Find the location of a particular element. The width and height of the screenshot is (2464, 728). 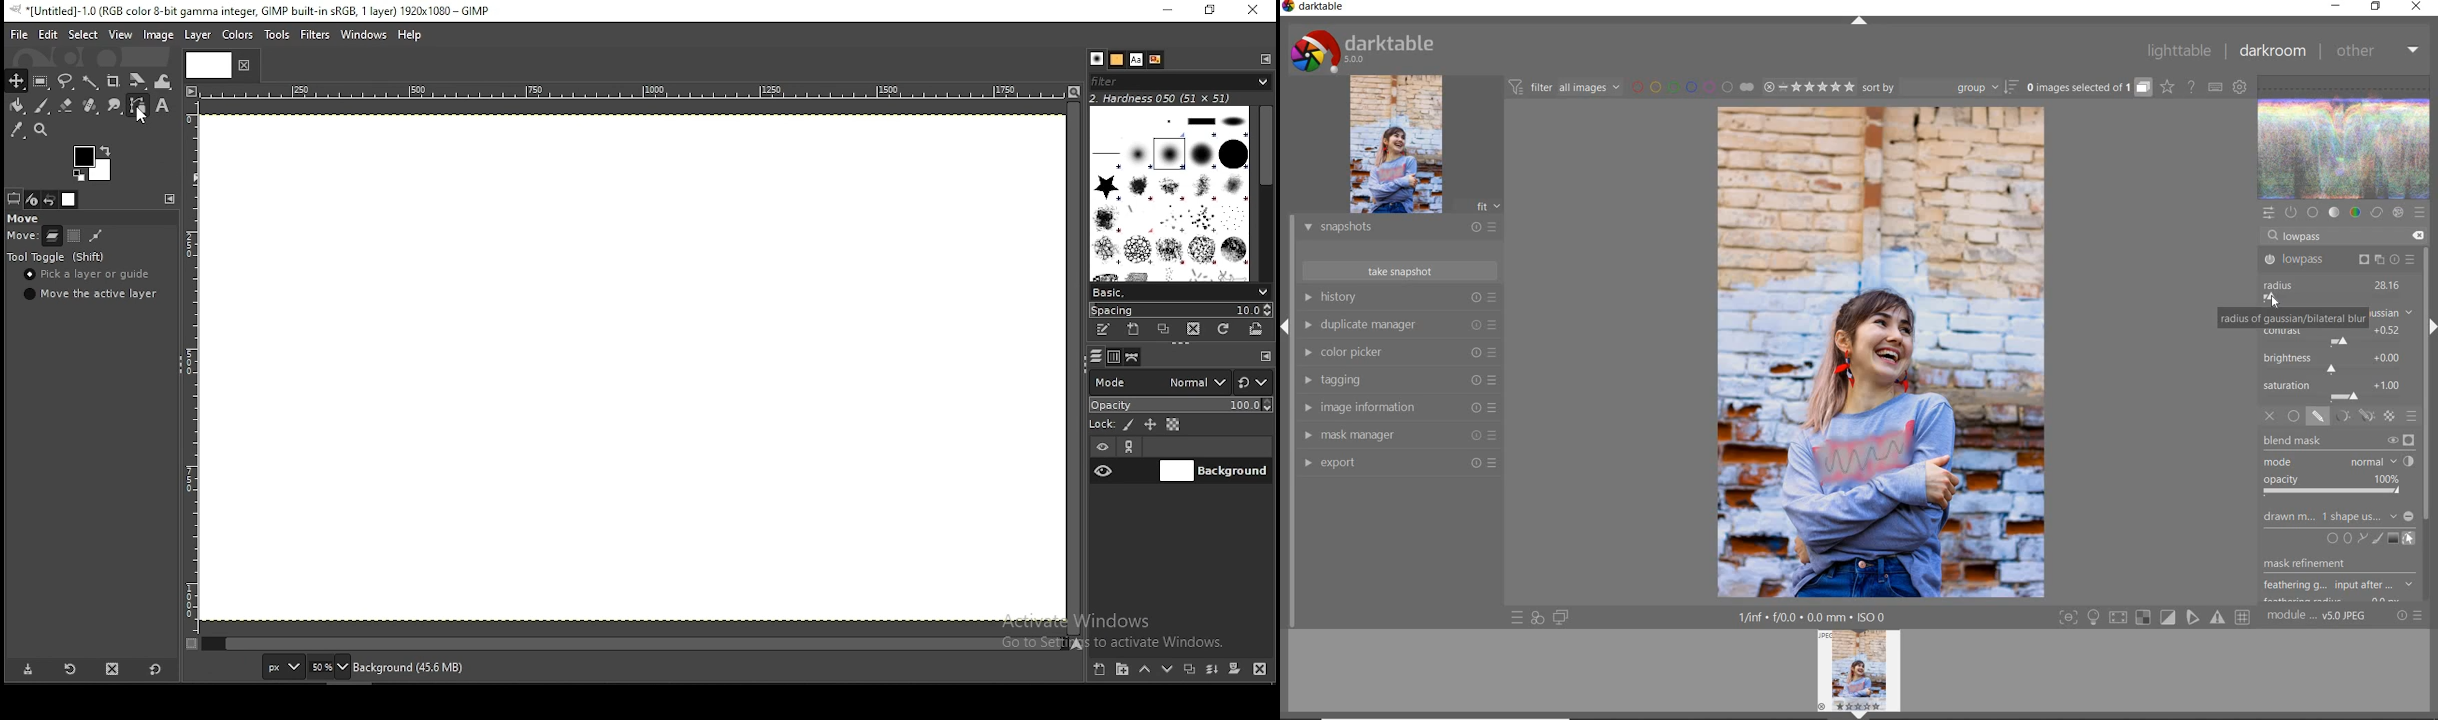

presets is located at coordinates (2420, 212).